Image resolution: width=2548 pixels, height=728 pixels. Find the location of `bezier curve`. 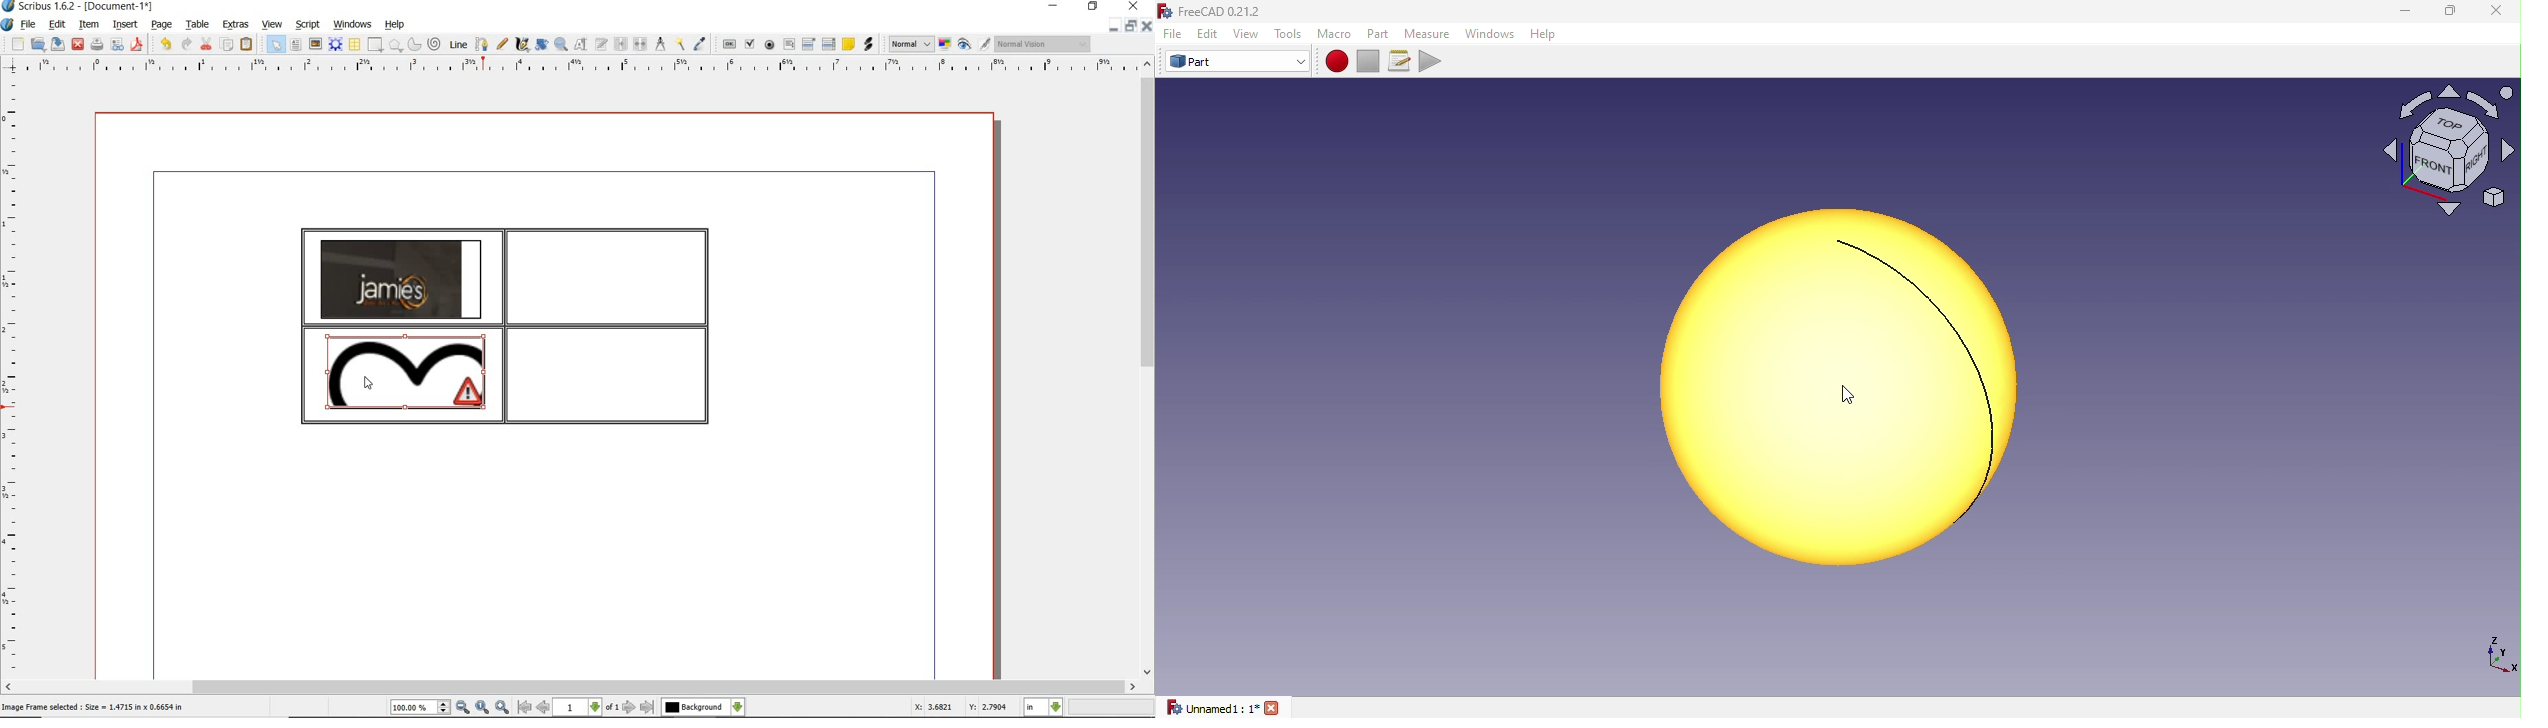

bezier curve is located at coordinates (481, 44).